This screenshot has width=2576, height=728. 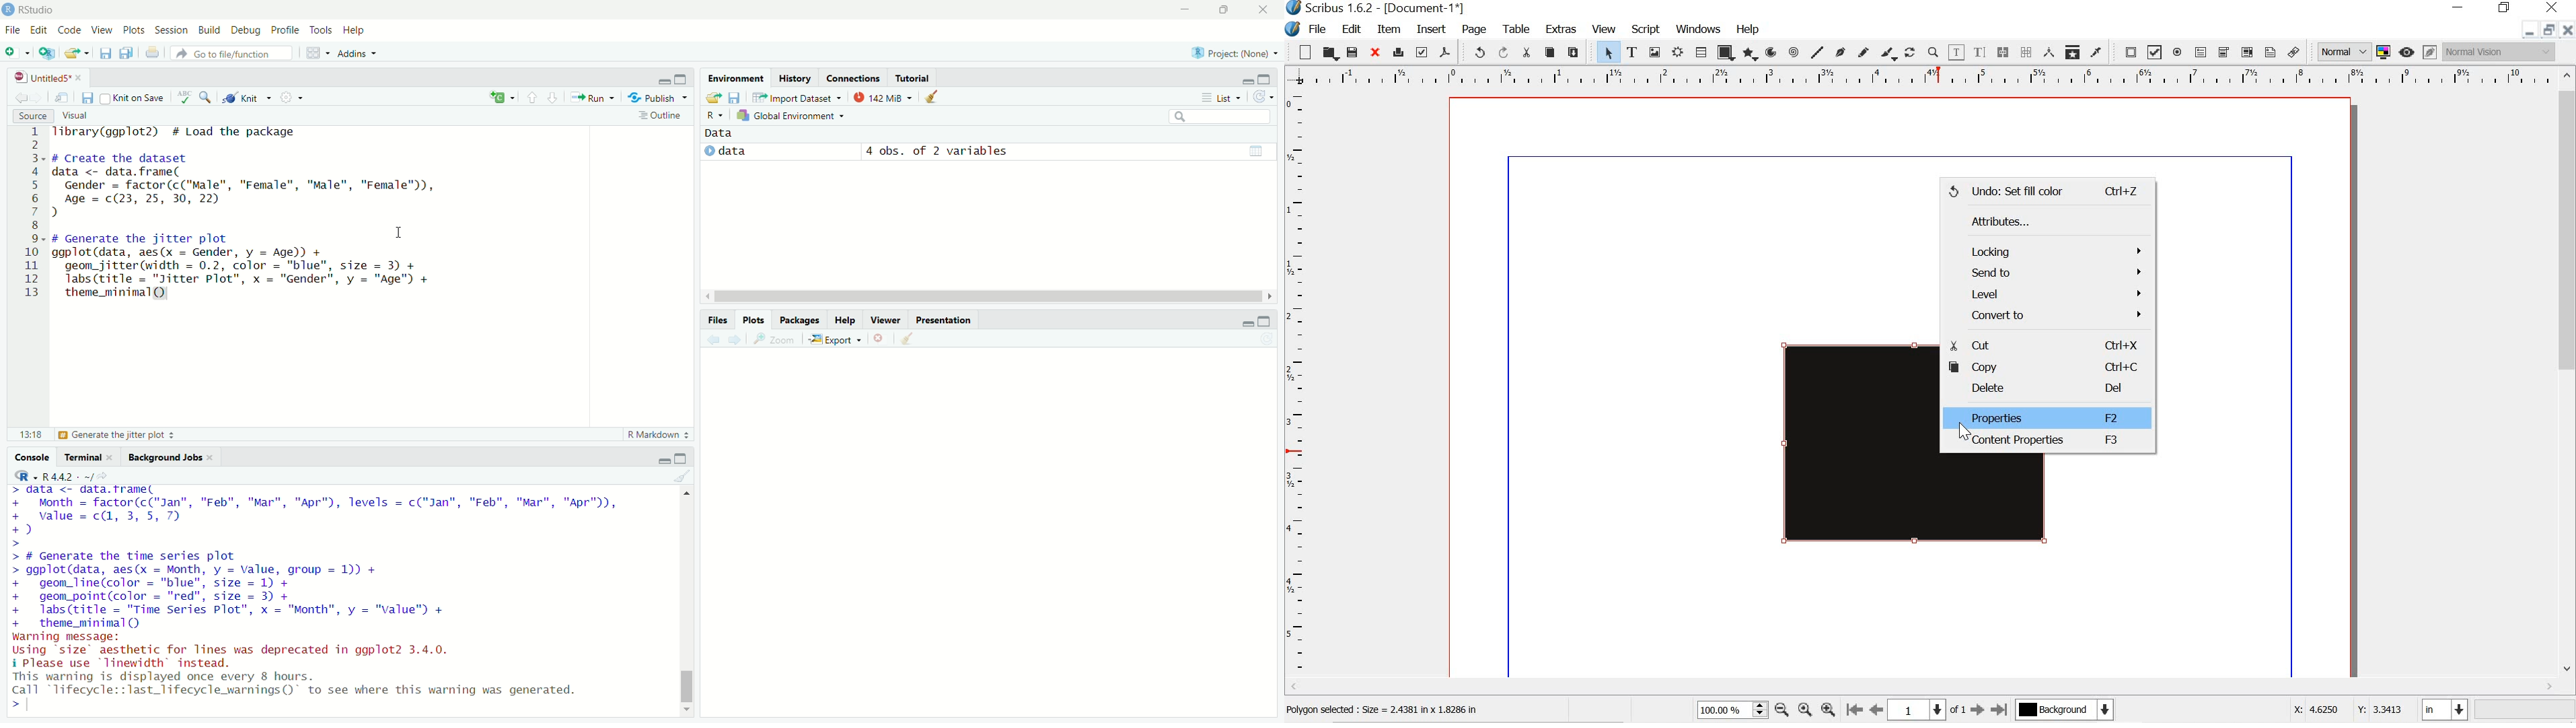 I want to click on source, so click(x=27, y=115).